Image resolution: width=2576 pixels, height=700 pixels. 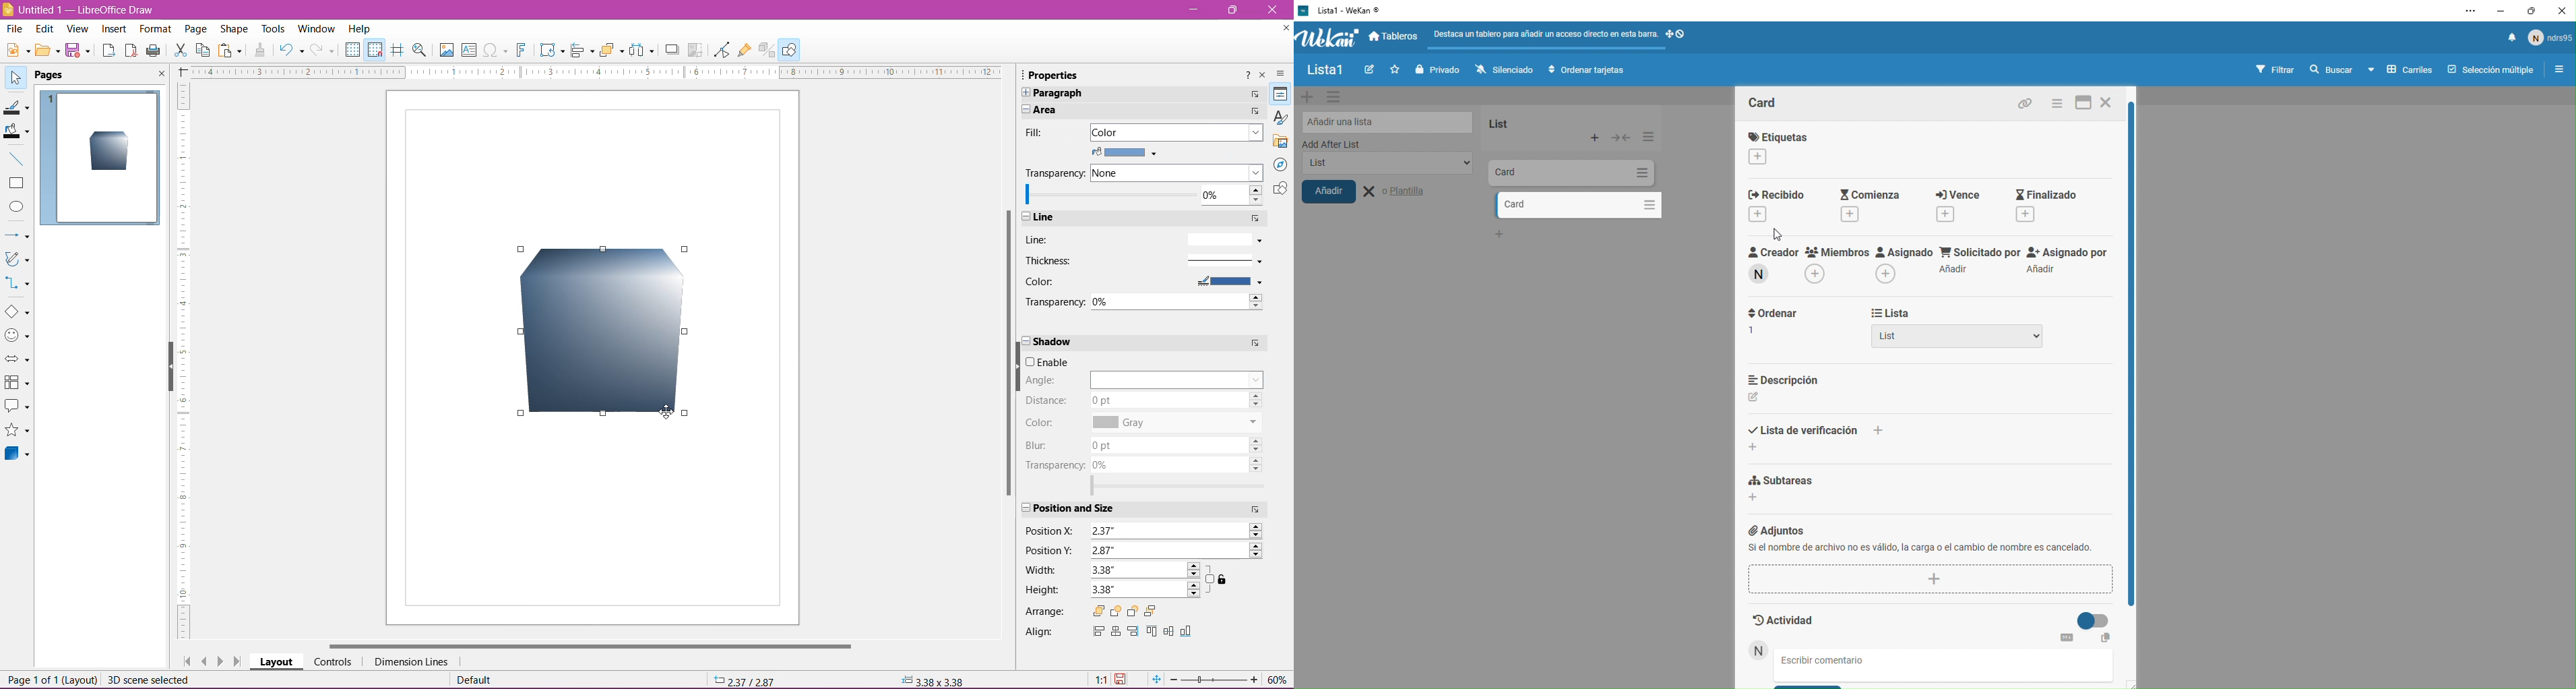 What do you see at coordinates (1046, 400) in the screenshot?
I see `Distance` at bounding box center [1046, 400].